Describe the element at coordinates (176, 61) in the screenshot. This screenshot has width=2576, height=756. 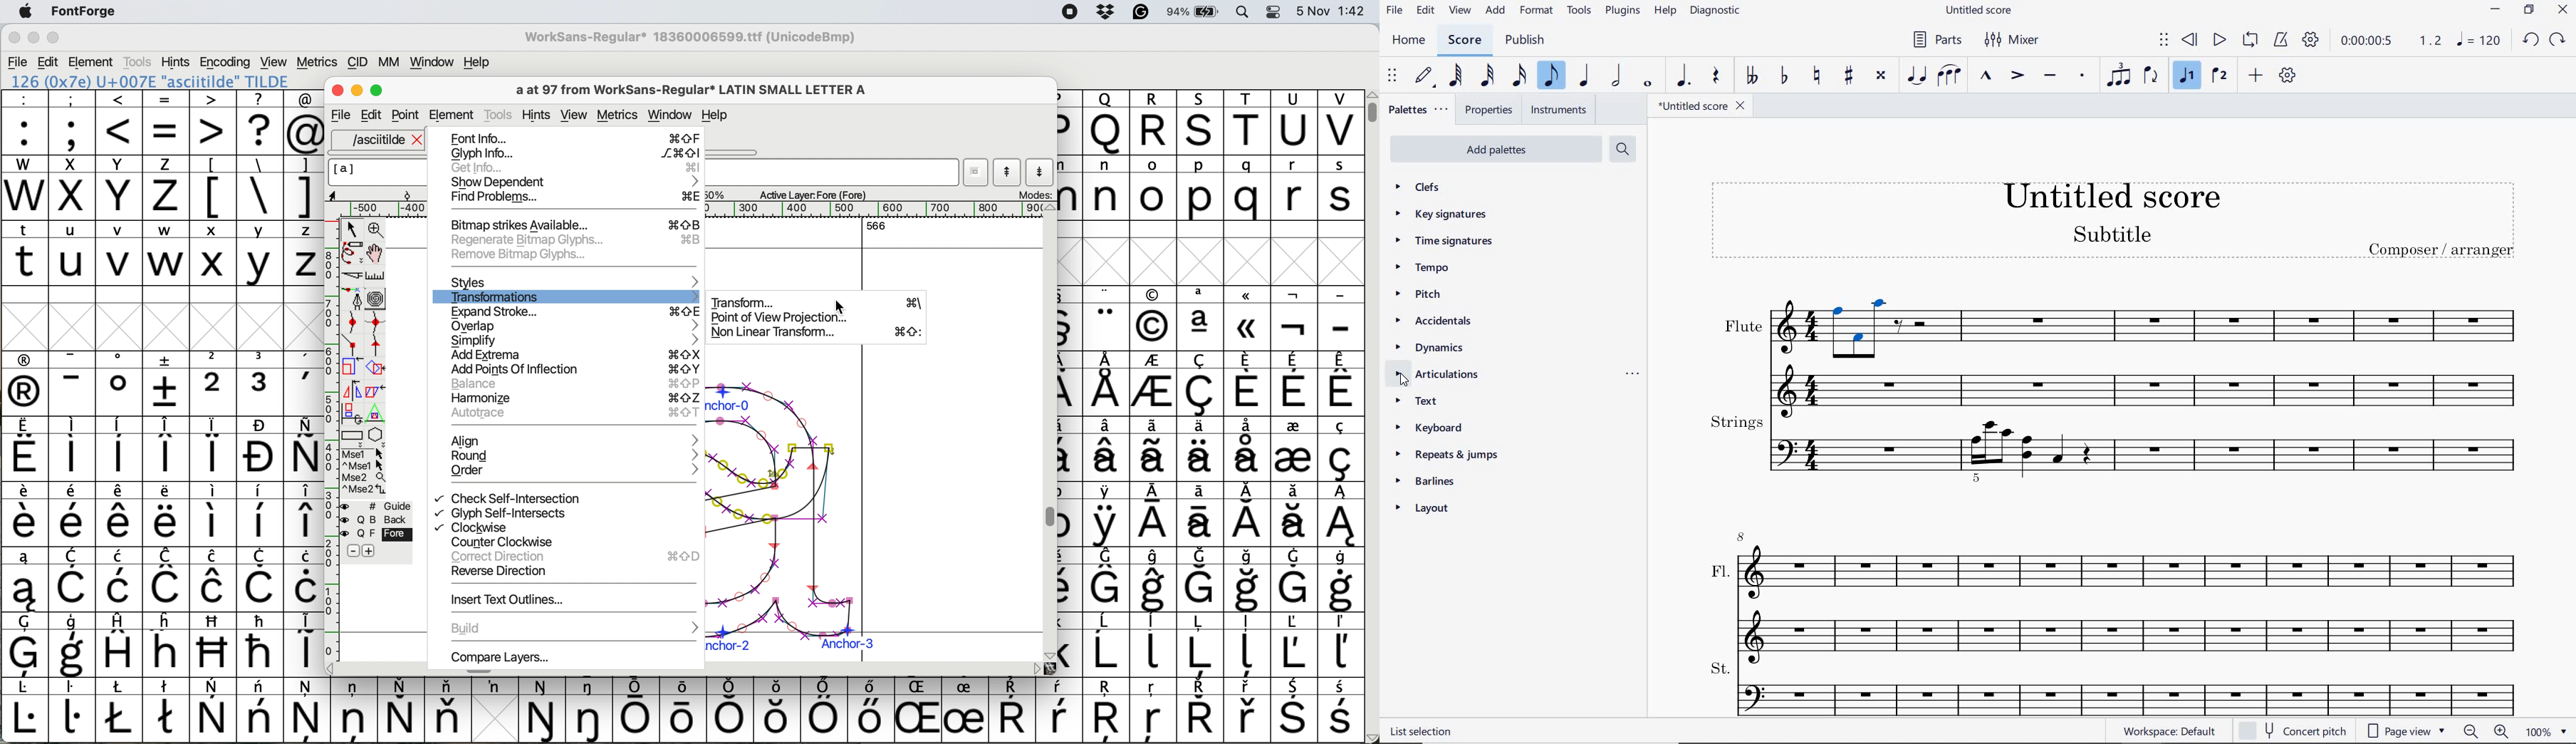
I see `hints` at that location.